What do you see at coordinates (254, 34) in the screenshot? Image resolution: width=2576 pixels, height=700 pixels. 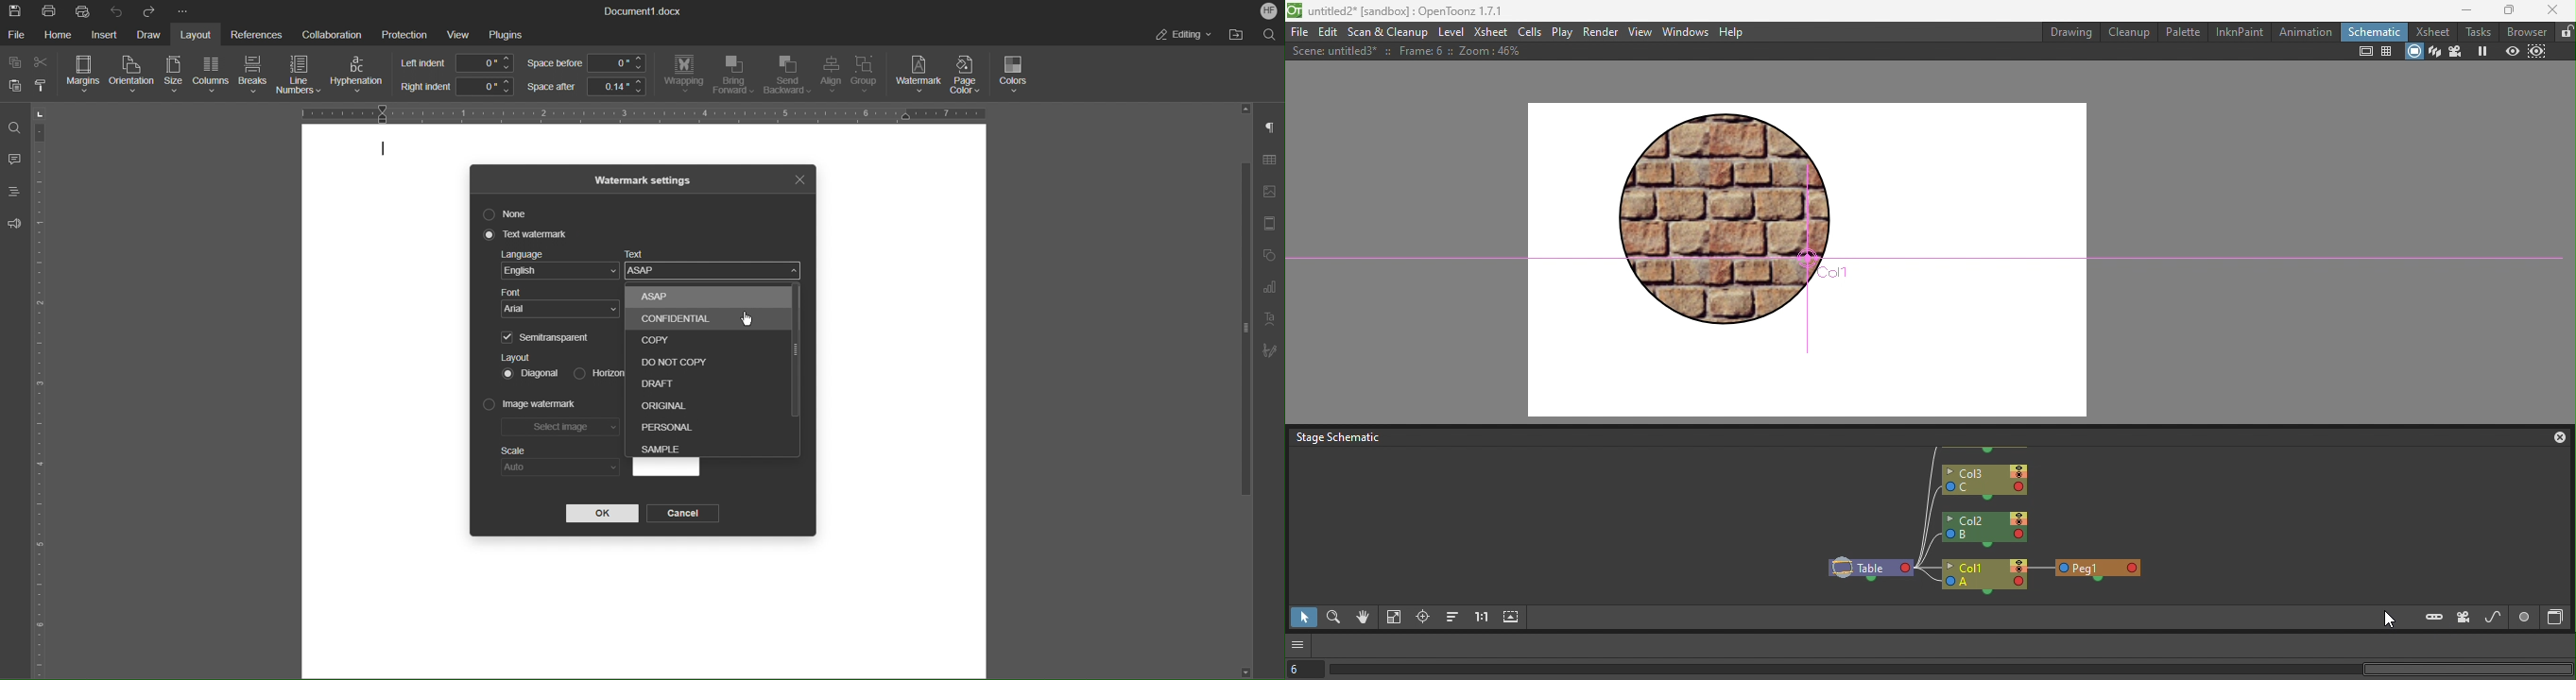 I see `References` at bounding box center [254, 34].